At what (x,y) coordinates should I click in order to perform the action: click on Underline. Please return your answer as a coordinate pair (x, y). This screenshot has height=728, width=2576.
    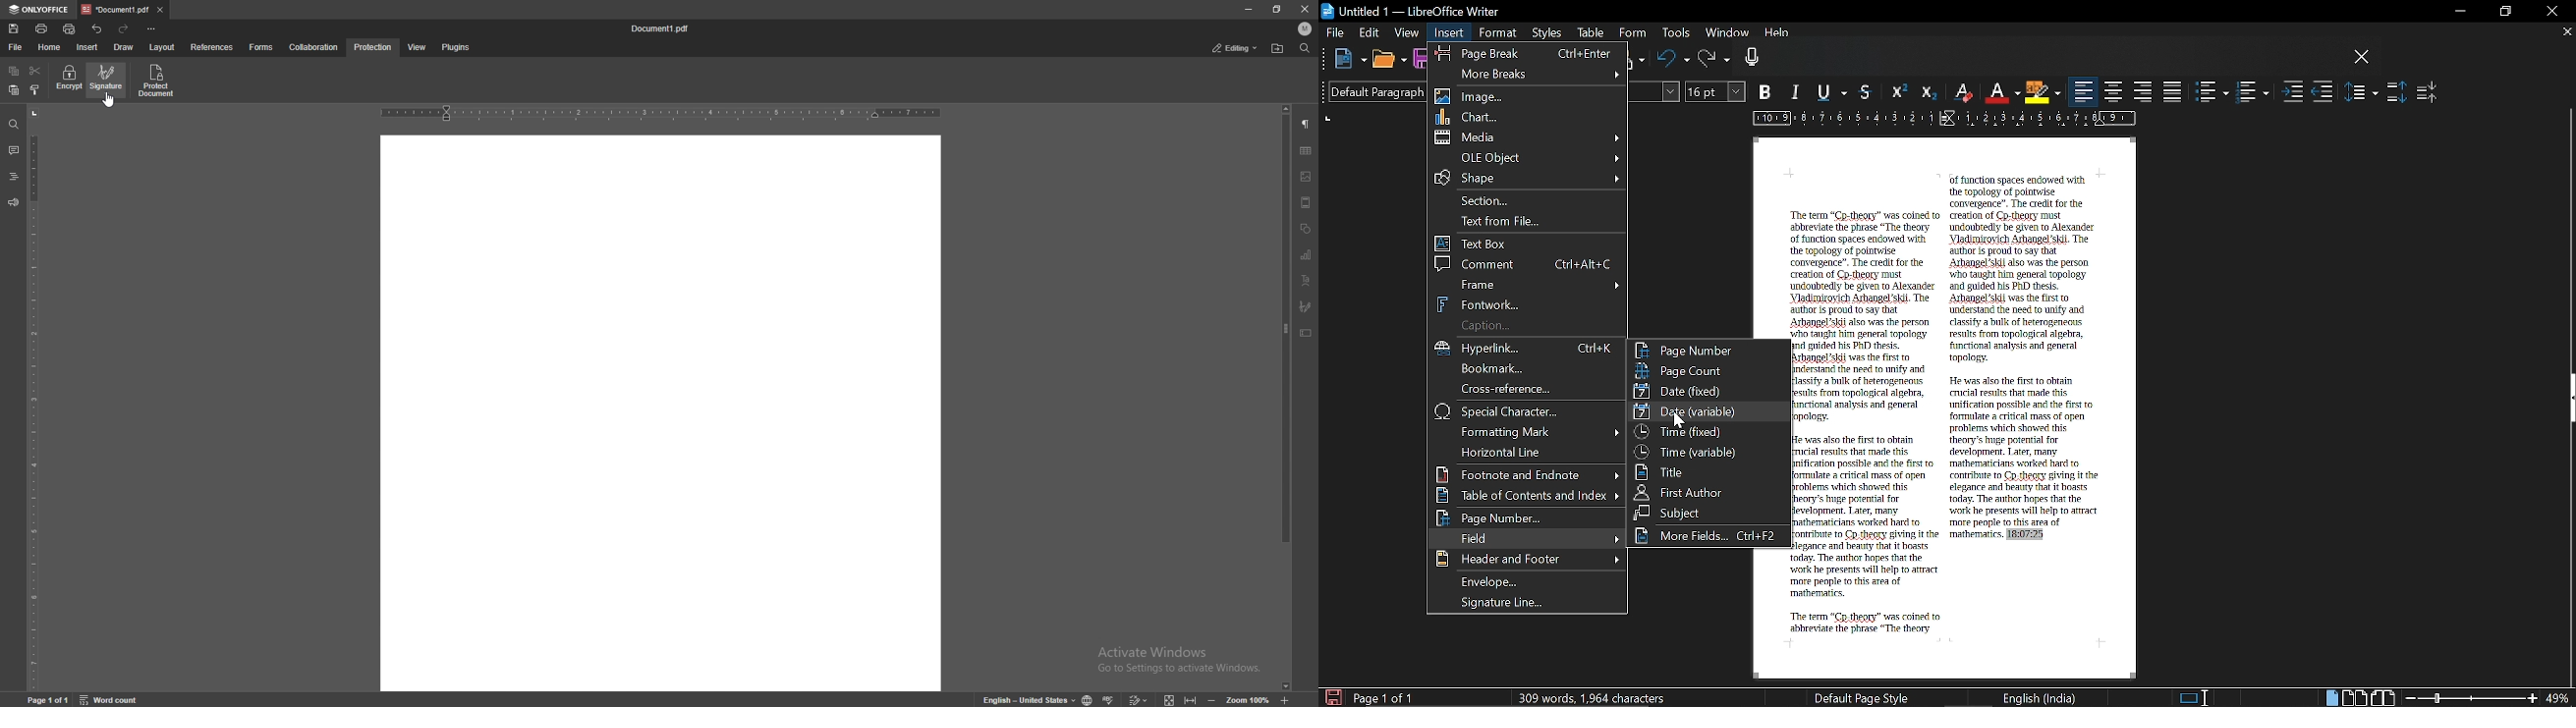
    Looking at the image, I should click on (2002, 92).